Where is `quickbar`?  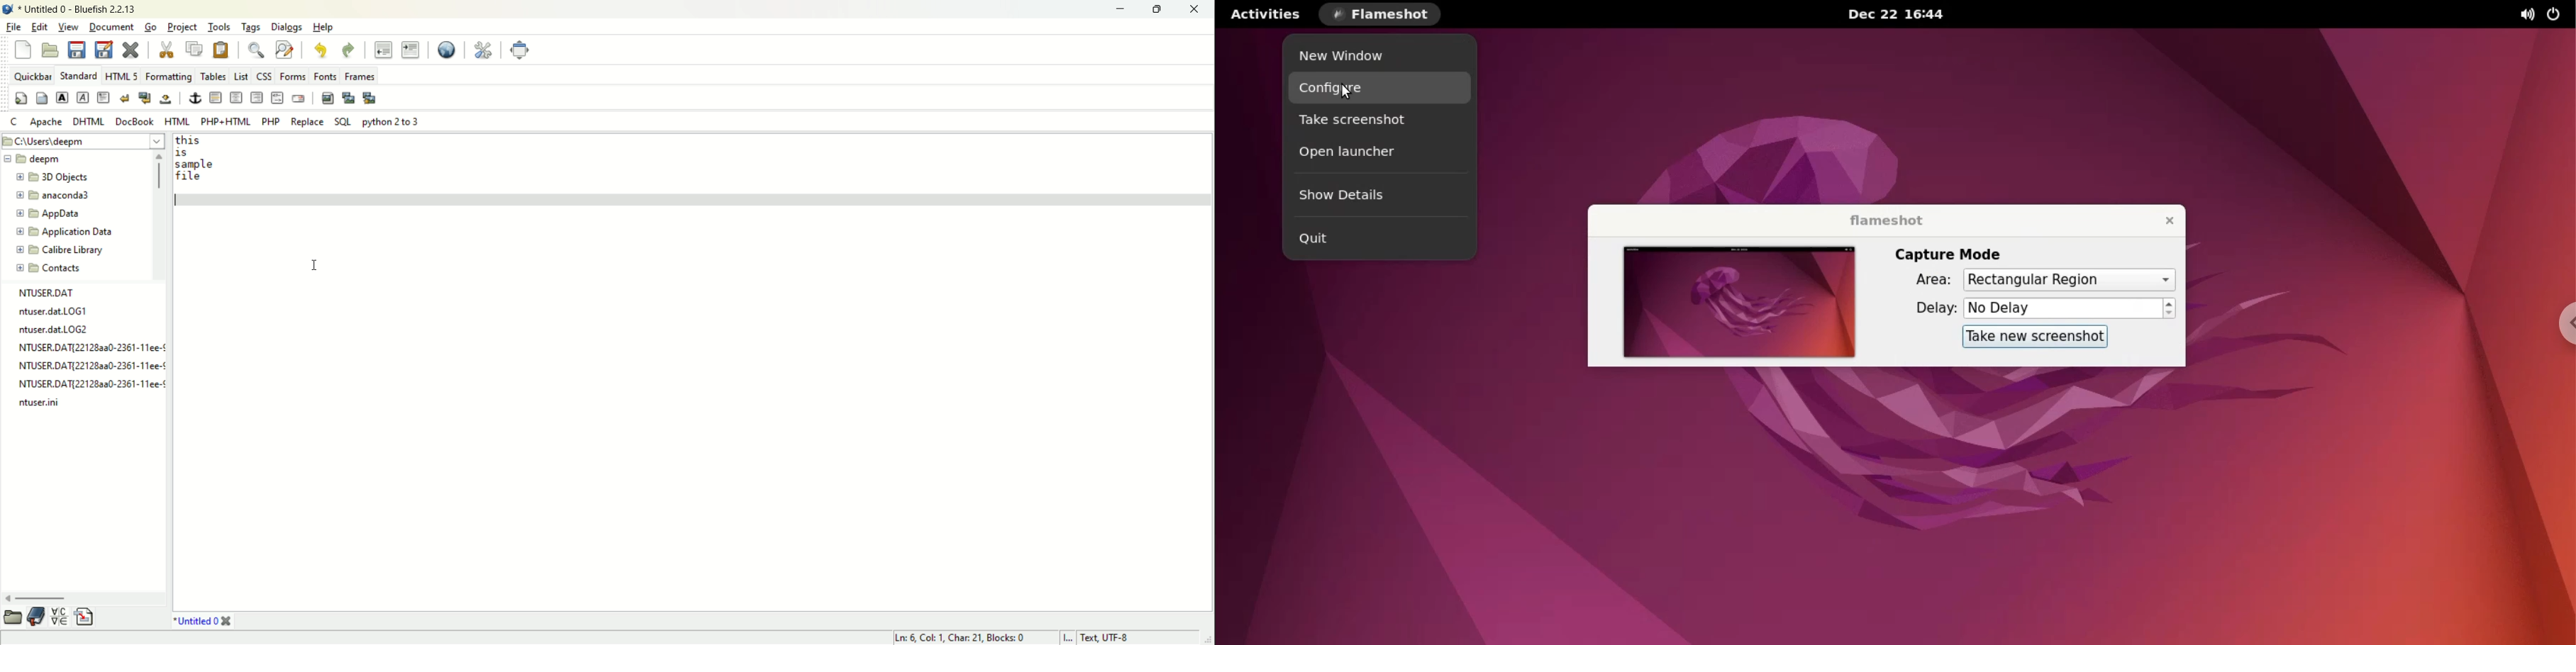 quickbar is located at coordinates (35, 77).